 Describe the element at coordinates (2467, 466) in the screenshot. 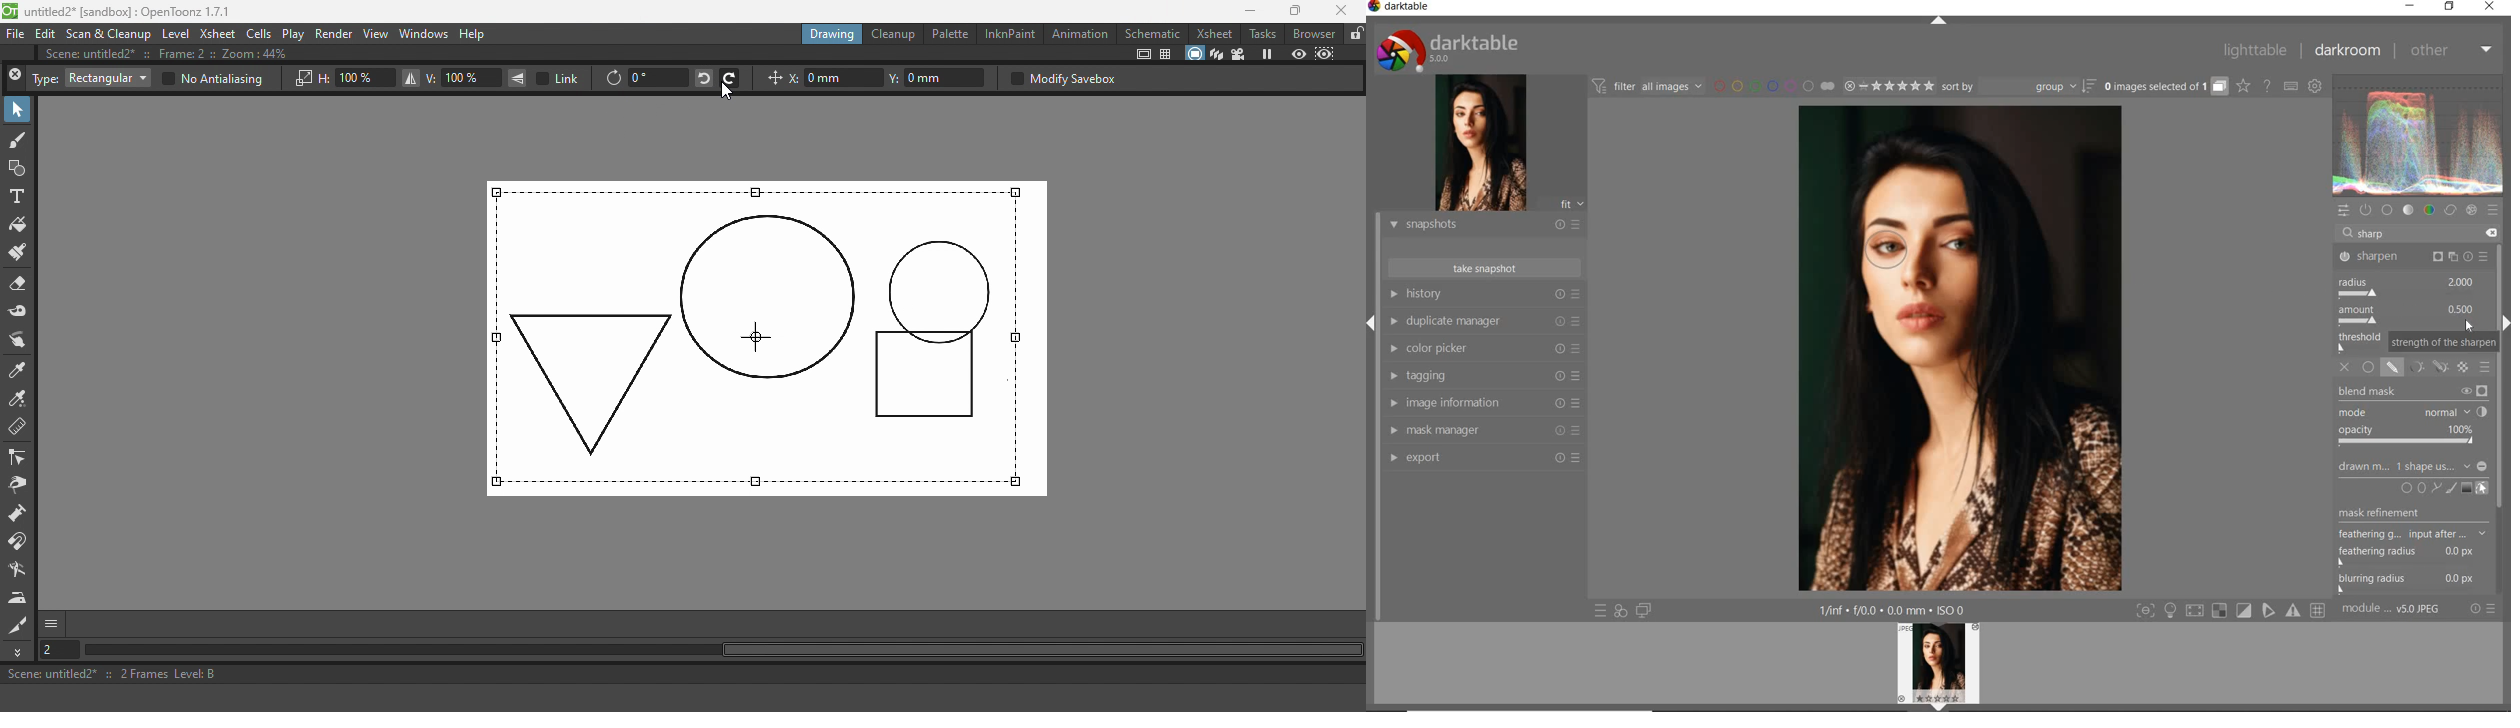

I see `dropdown` at that location.